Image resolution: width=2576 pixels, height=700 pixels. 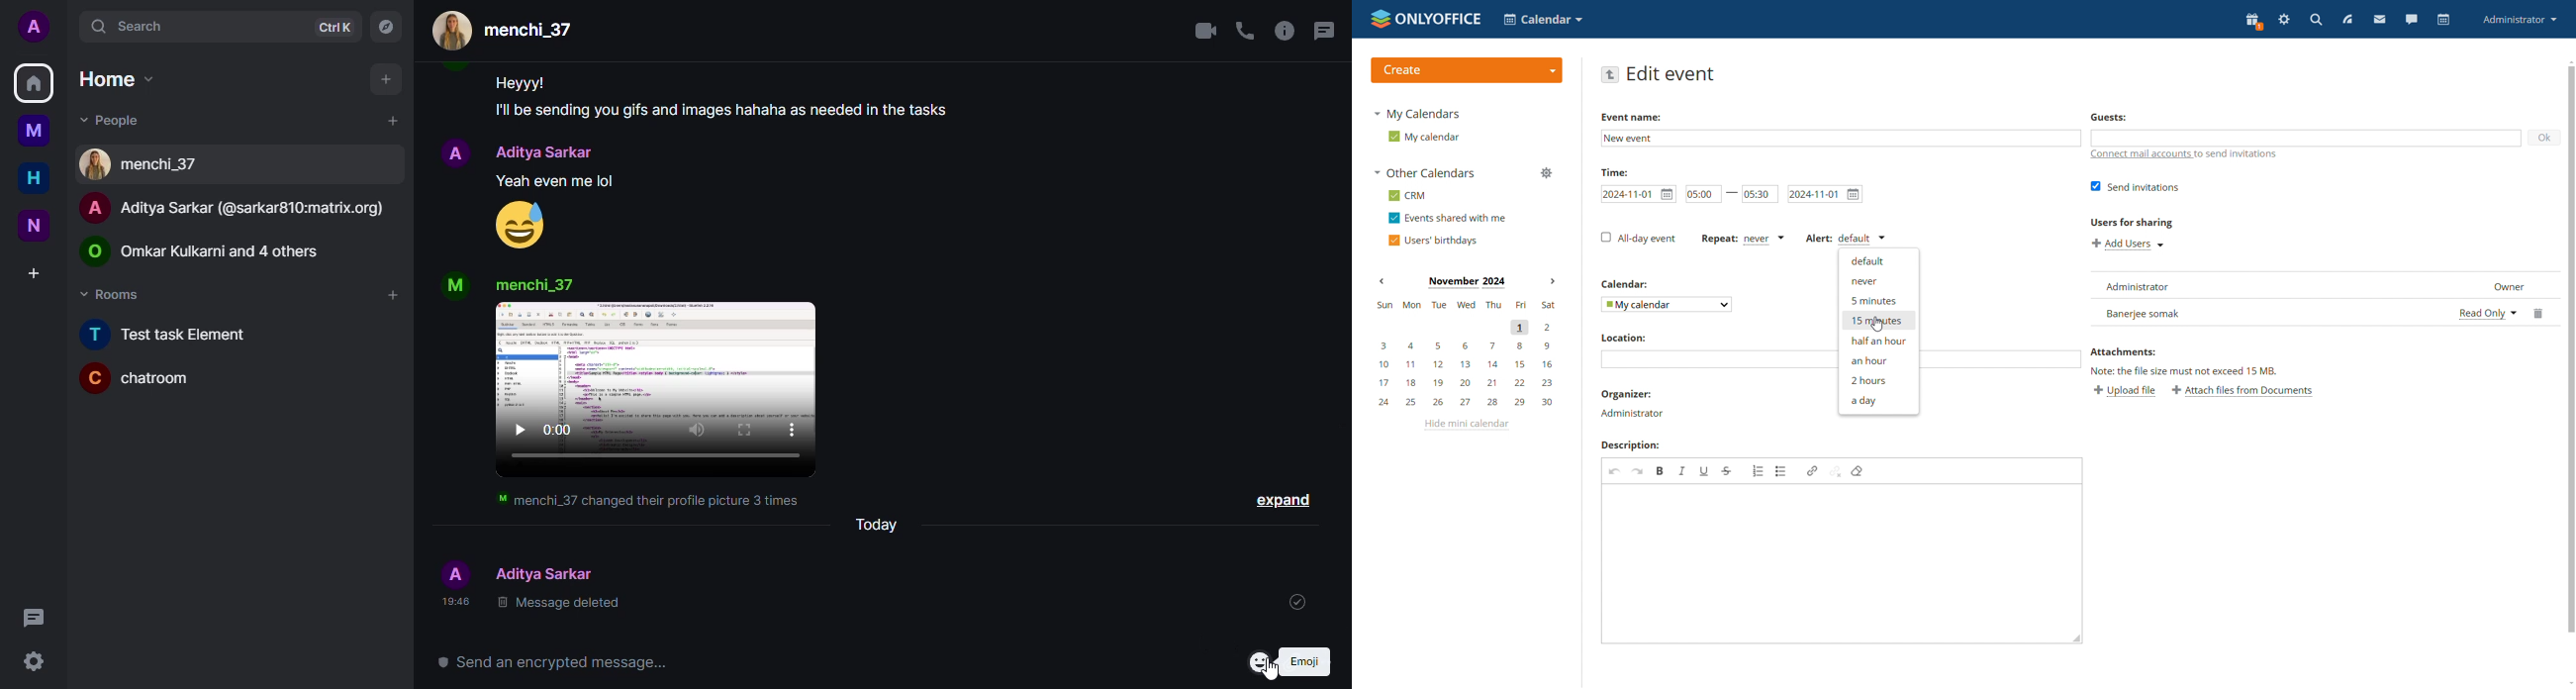 What do you see at coordinates (450, 602) in the screenshot?
I see `time` at bounding box center [450, 602].